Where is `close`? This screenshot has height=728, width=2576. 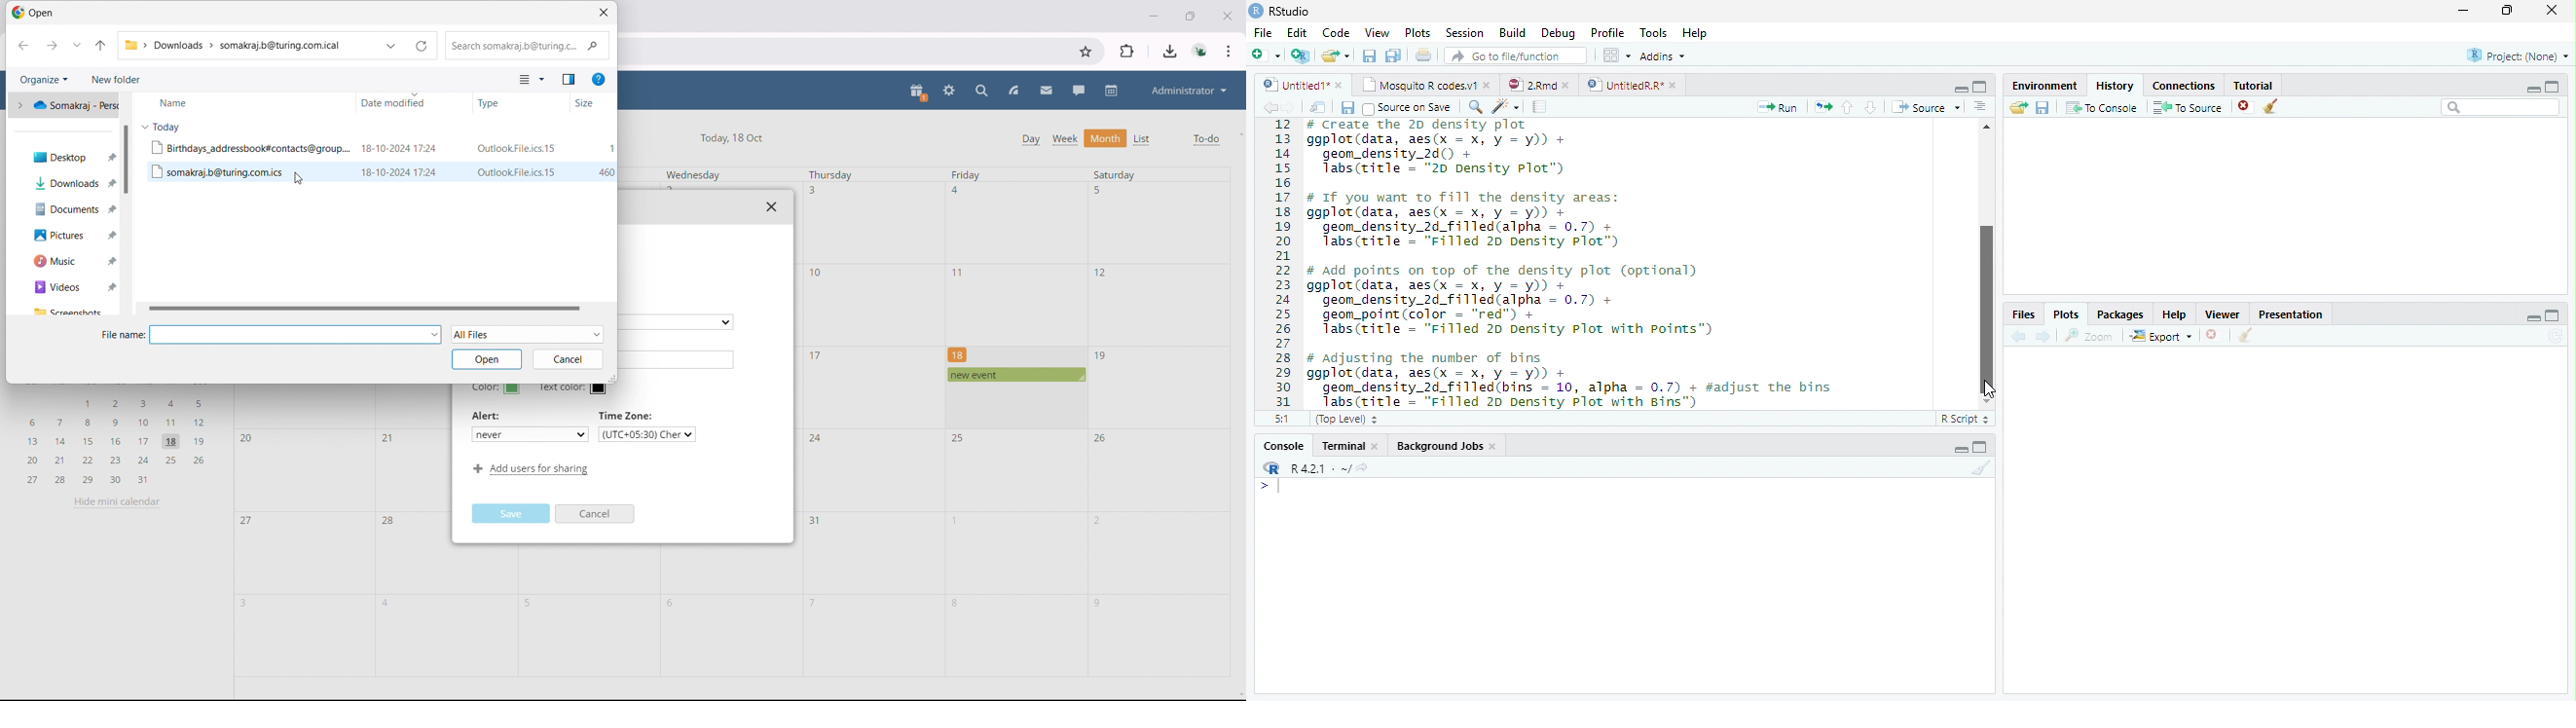 close is located at coordinates (1379, 446).